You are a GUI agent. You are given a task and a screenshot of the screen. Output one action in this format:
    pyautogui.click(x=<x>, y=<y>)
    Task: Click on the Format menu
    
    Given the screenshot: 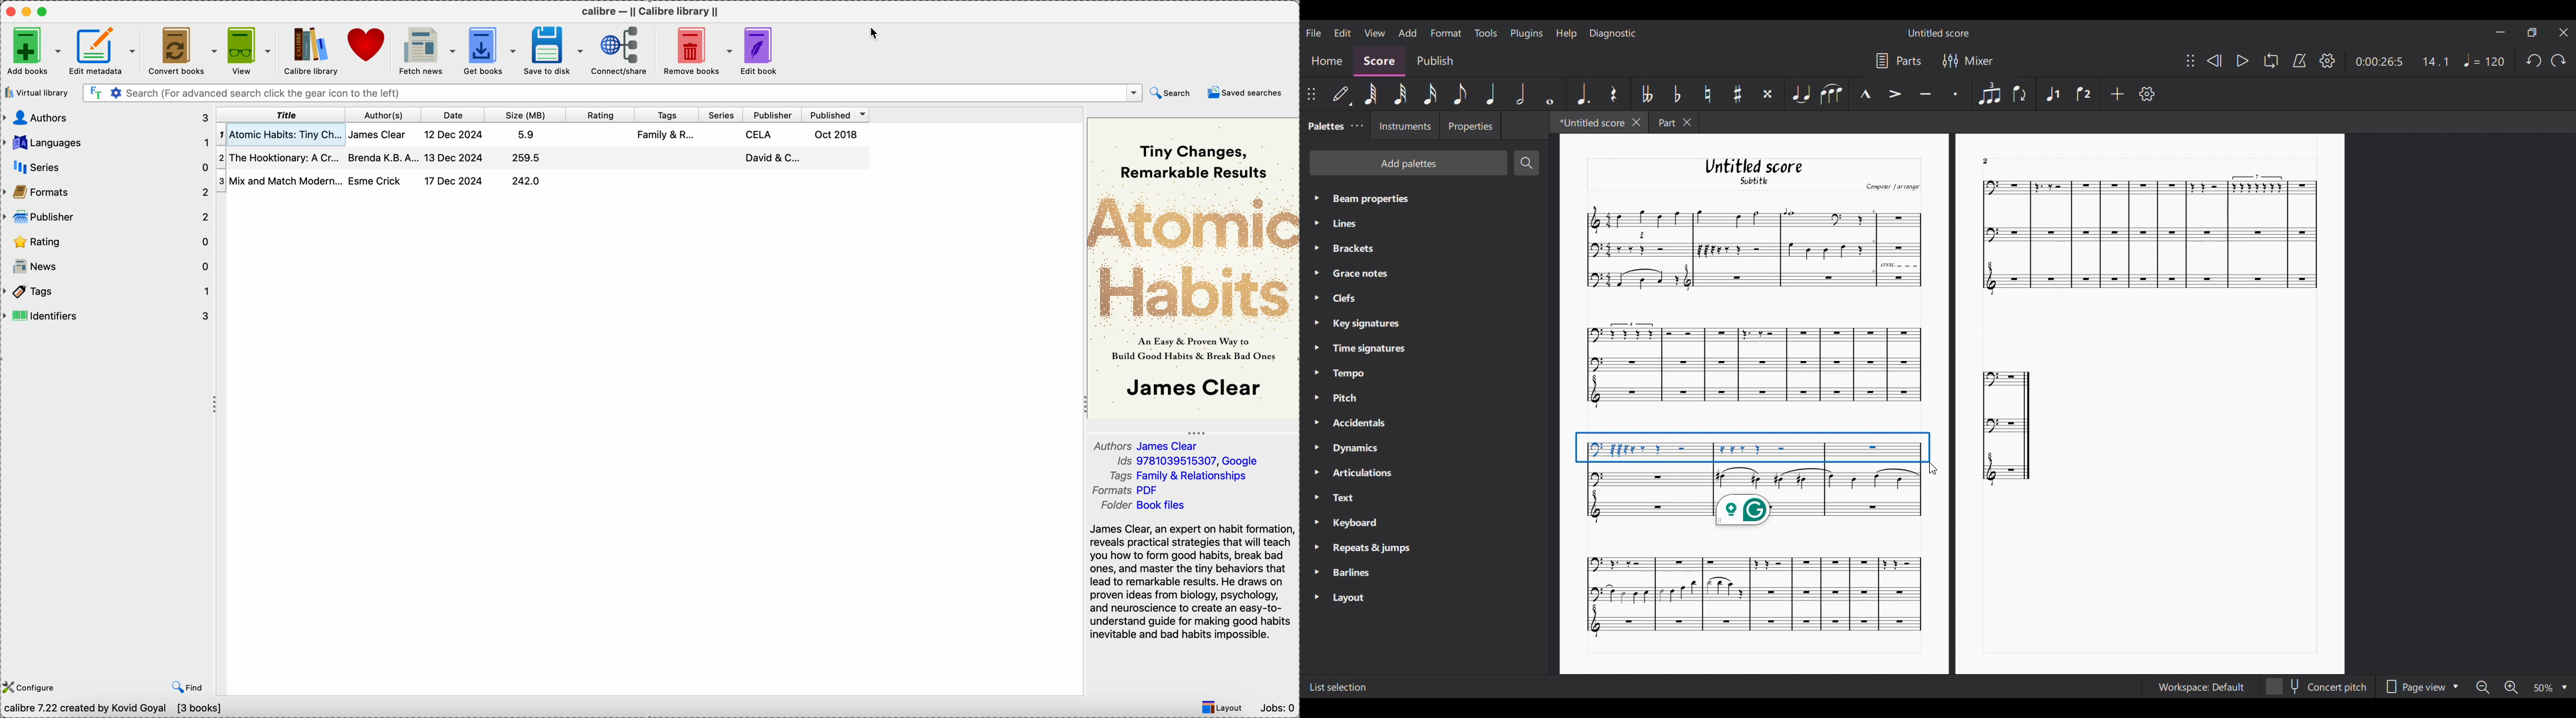 What is the action you would take?
    pyautogui.click(x=1446, y=33)
    